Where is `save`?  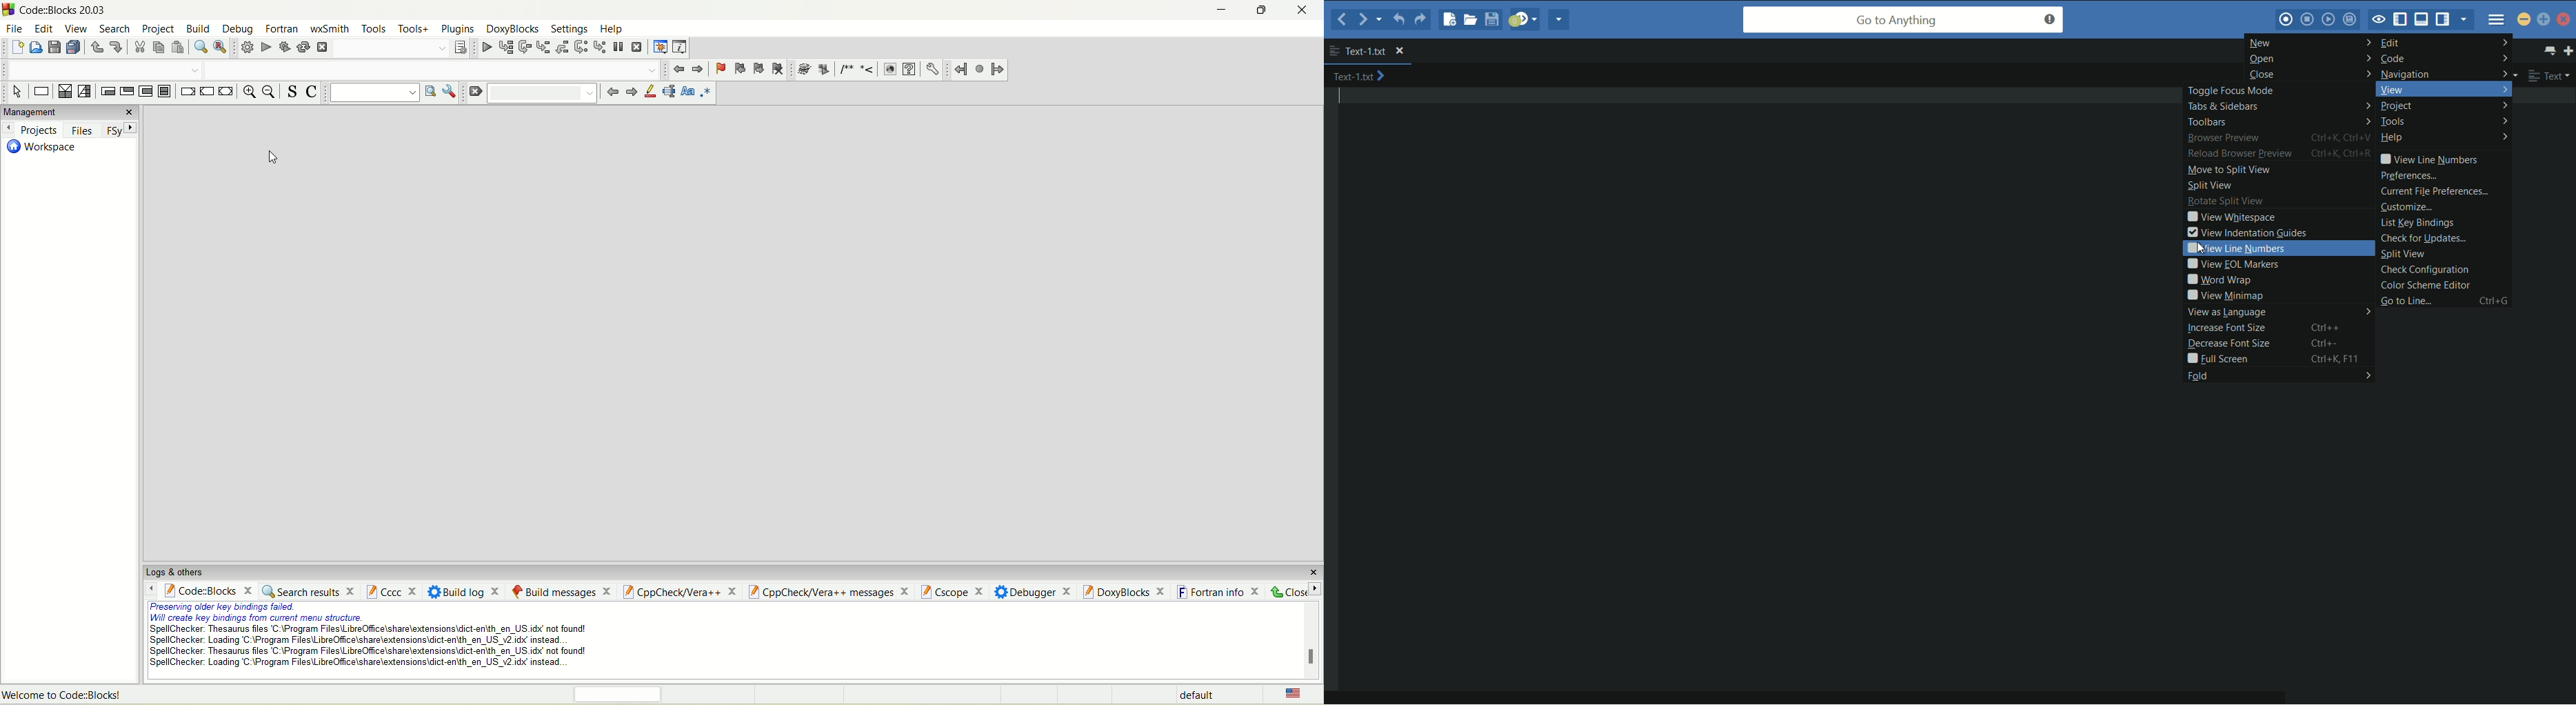
save is located at coordinates (53, 47).